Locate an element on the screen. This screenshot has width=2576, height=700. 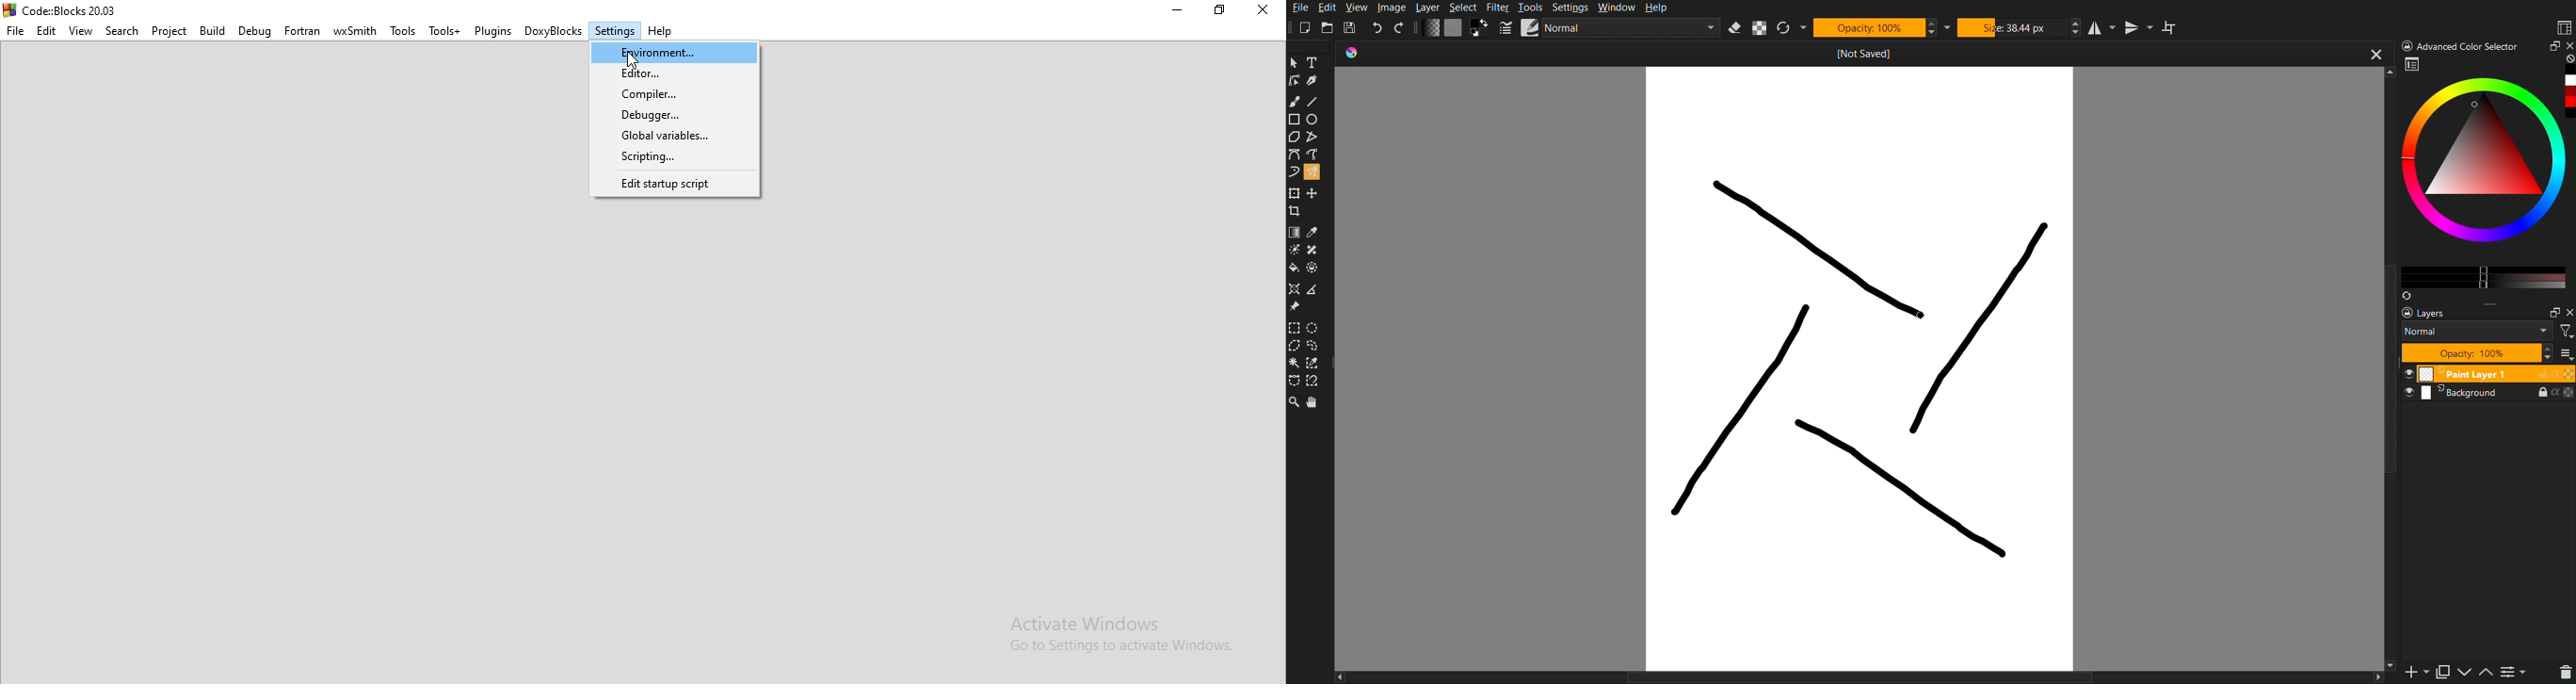
Rectangle is located at coordinates (1295, 119).